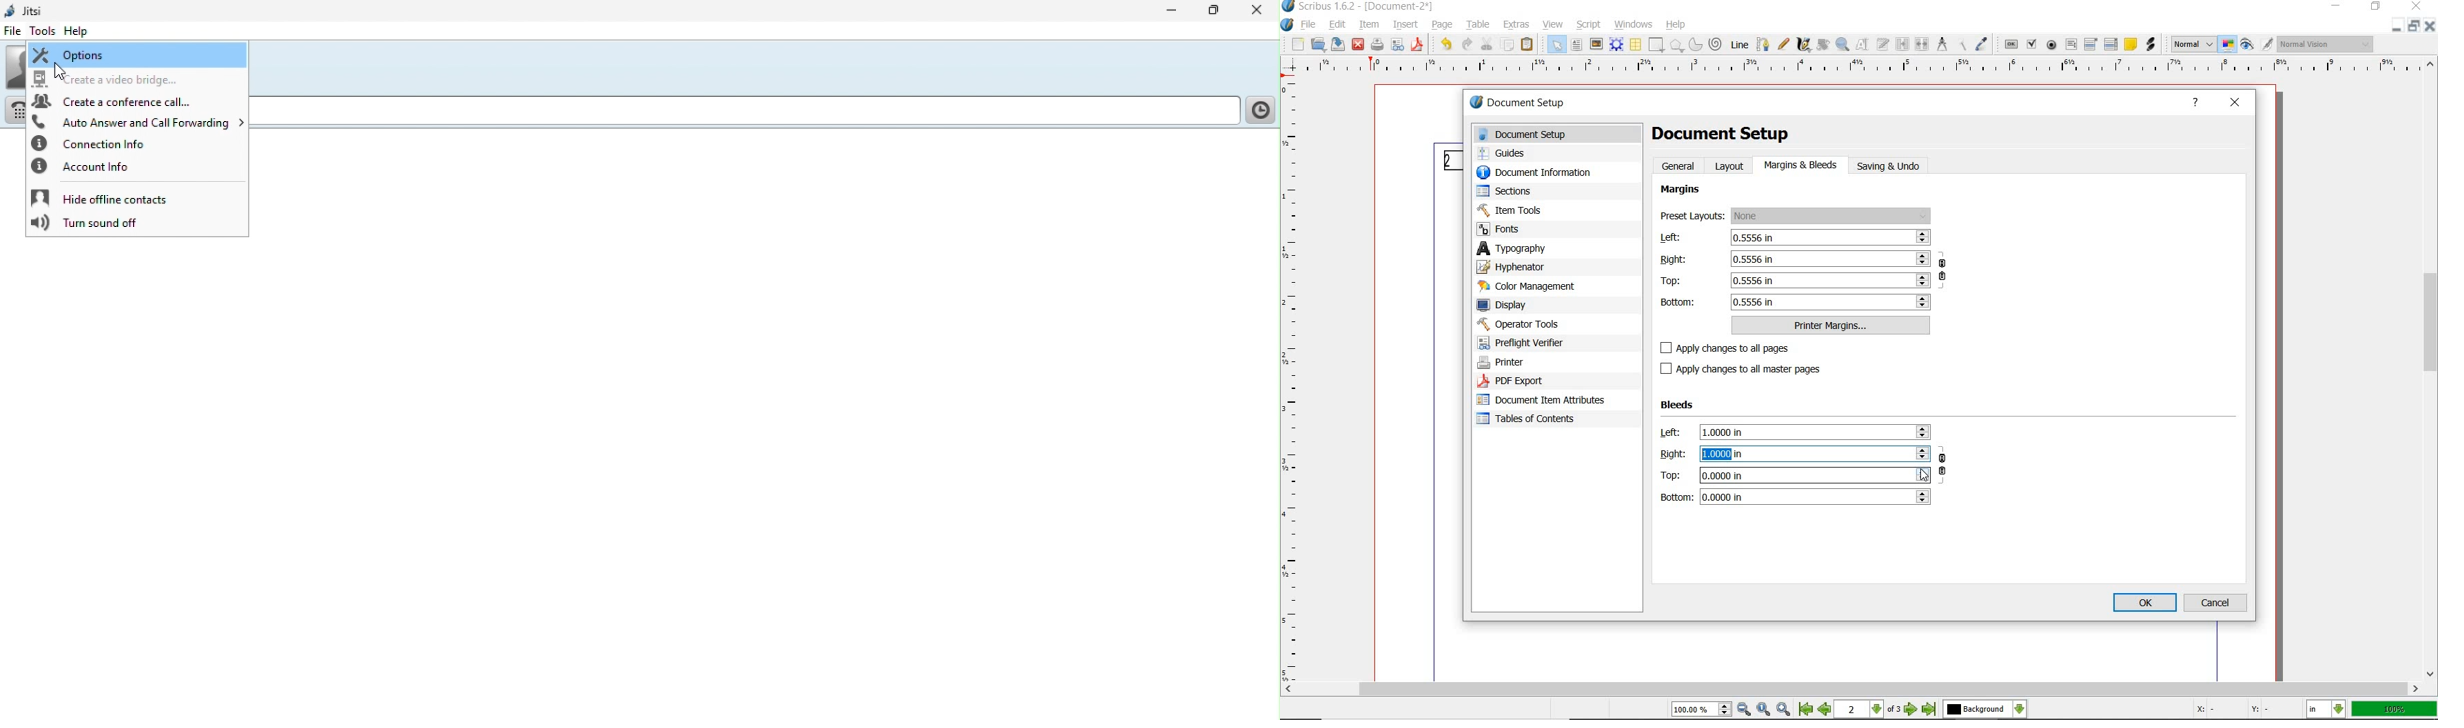 This screenshot has width=2464, height=728. Describe the element at coordinates (1683, 190) in the screenshot. I see `margins` at that location.